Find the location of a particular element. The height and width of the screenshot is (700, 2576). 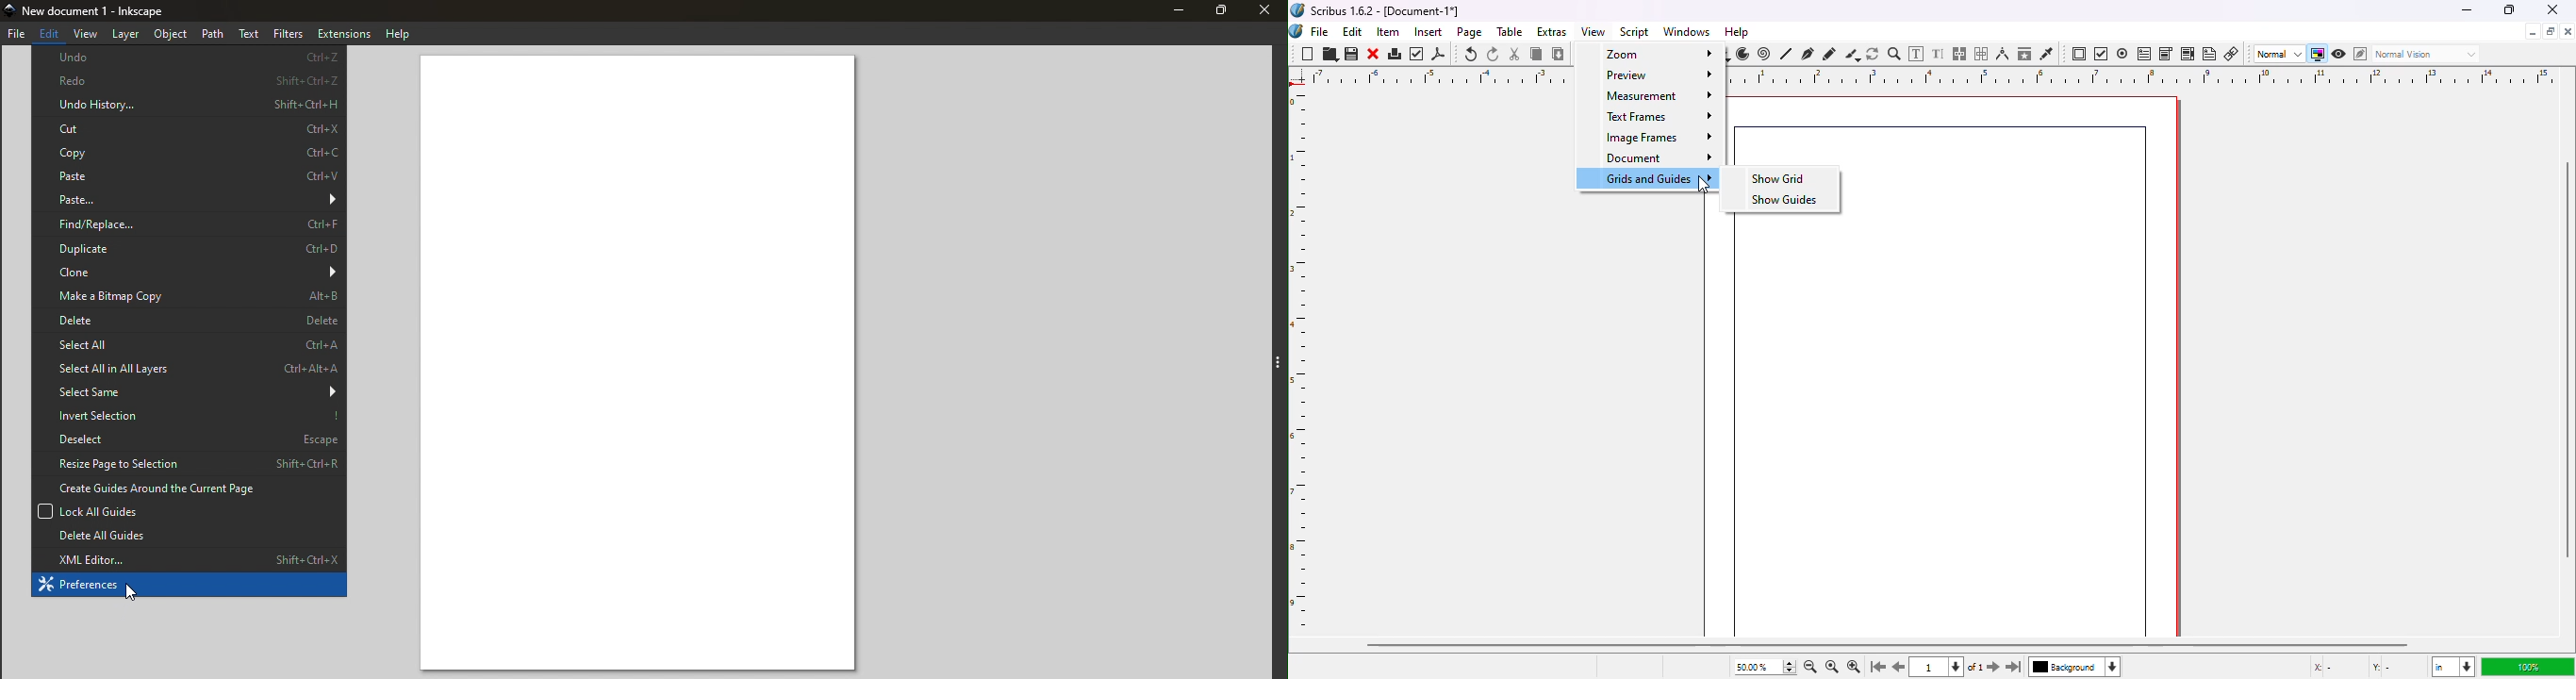

item is located at coordinates (1389, 32).